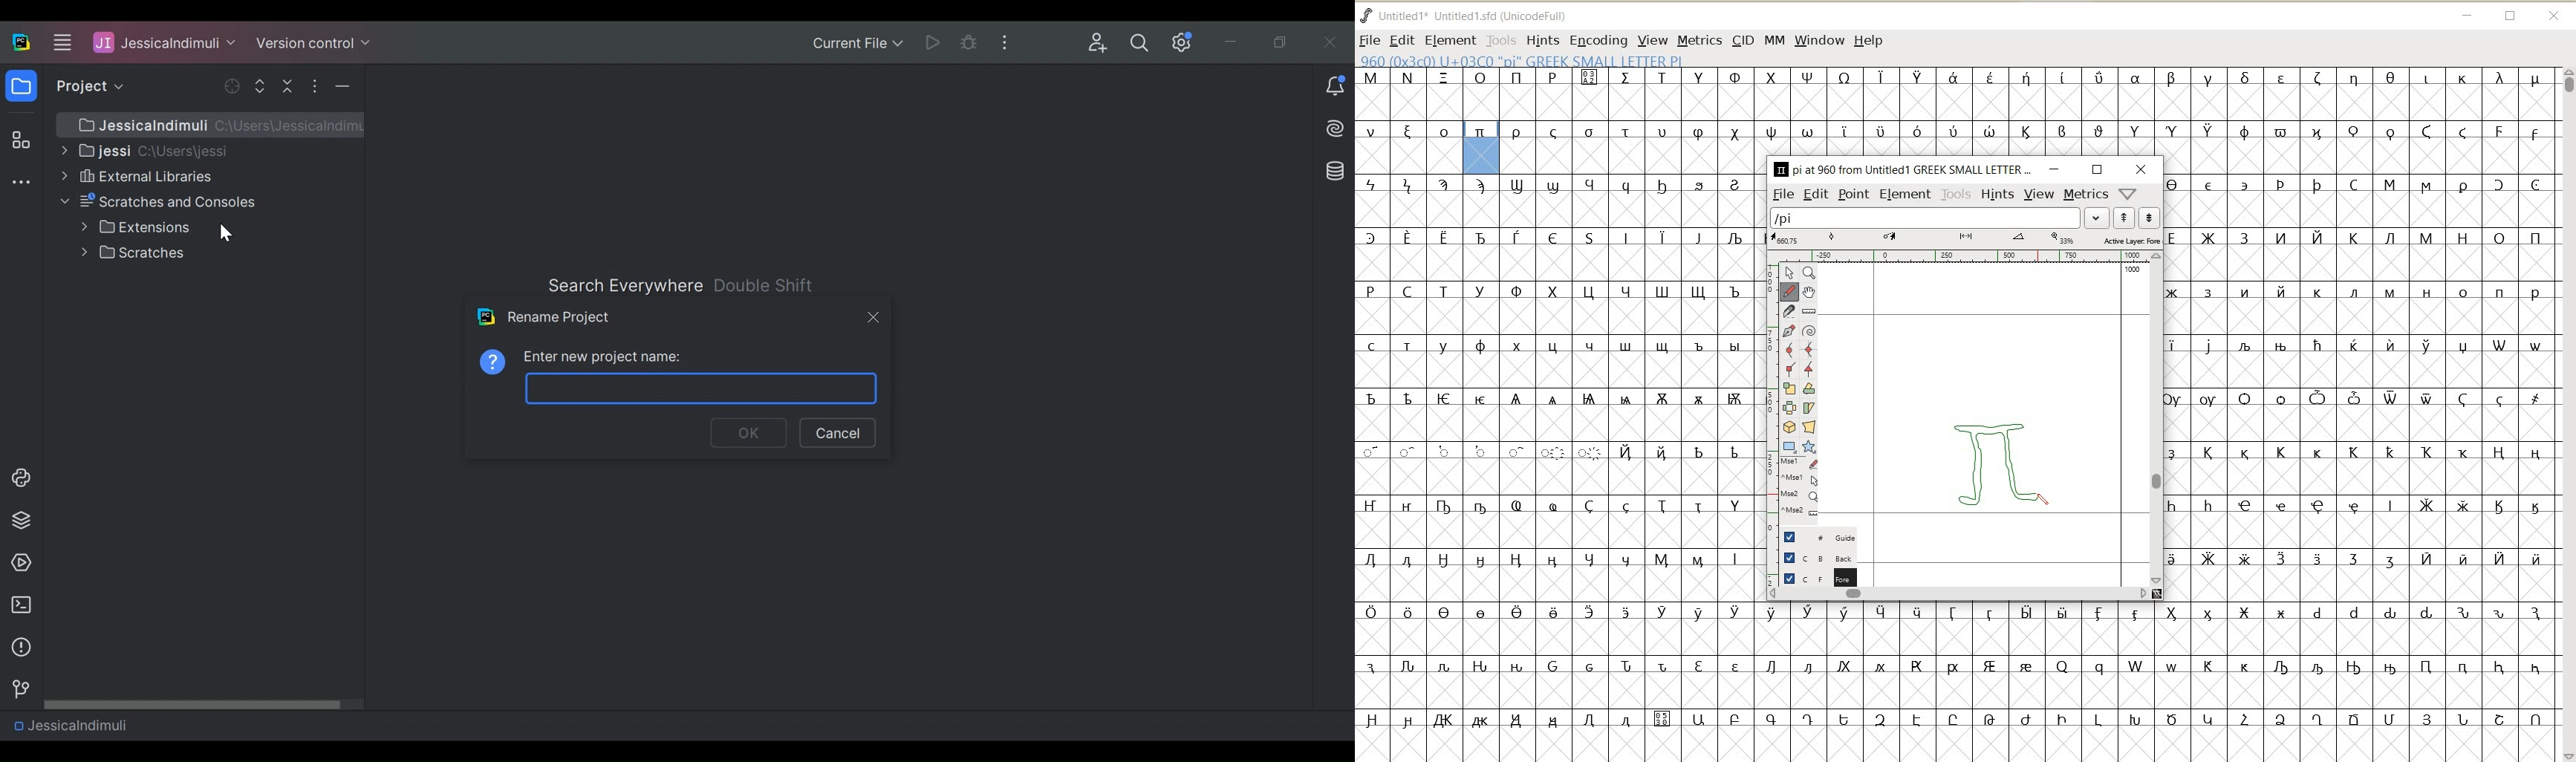 The height and width of the screenshot is (784, 2576). I want to click on POINT, so click(1853, 195).